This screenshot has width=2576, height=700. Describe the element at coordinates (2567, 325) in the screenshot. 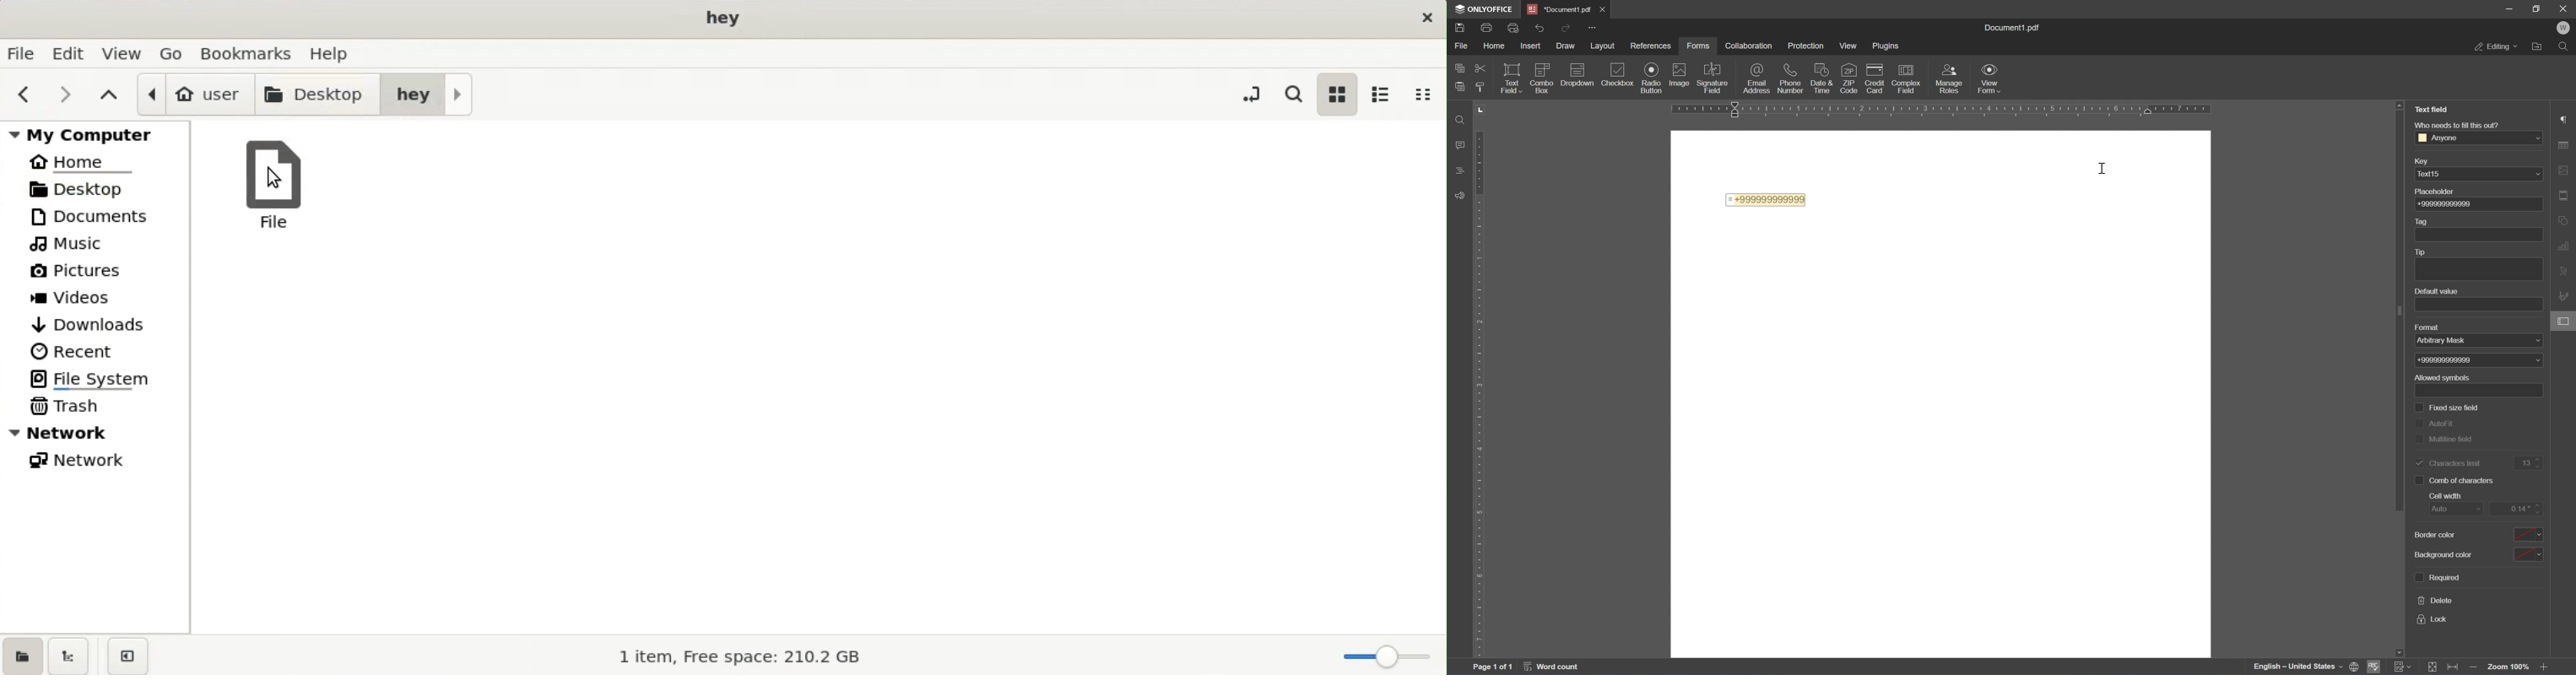

I see `cursor` at that location.